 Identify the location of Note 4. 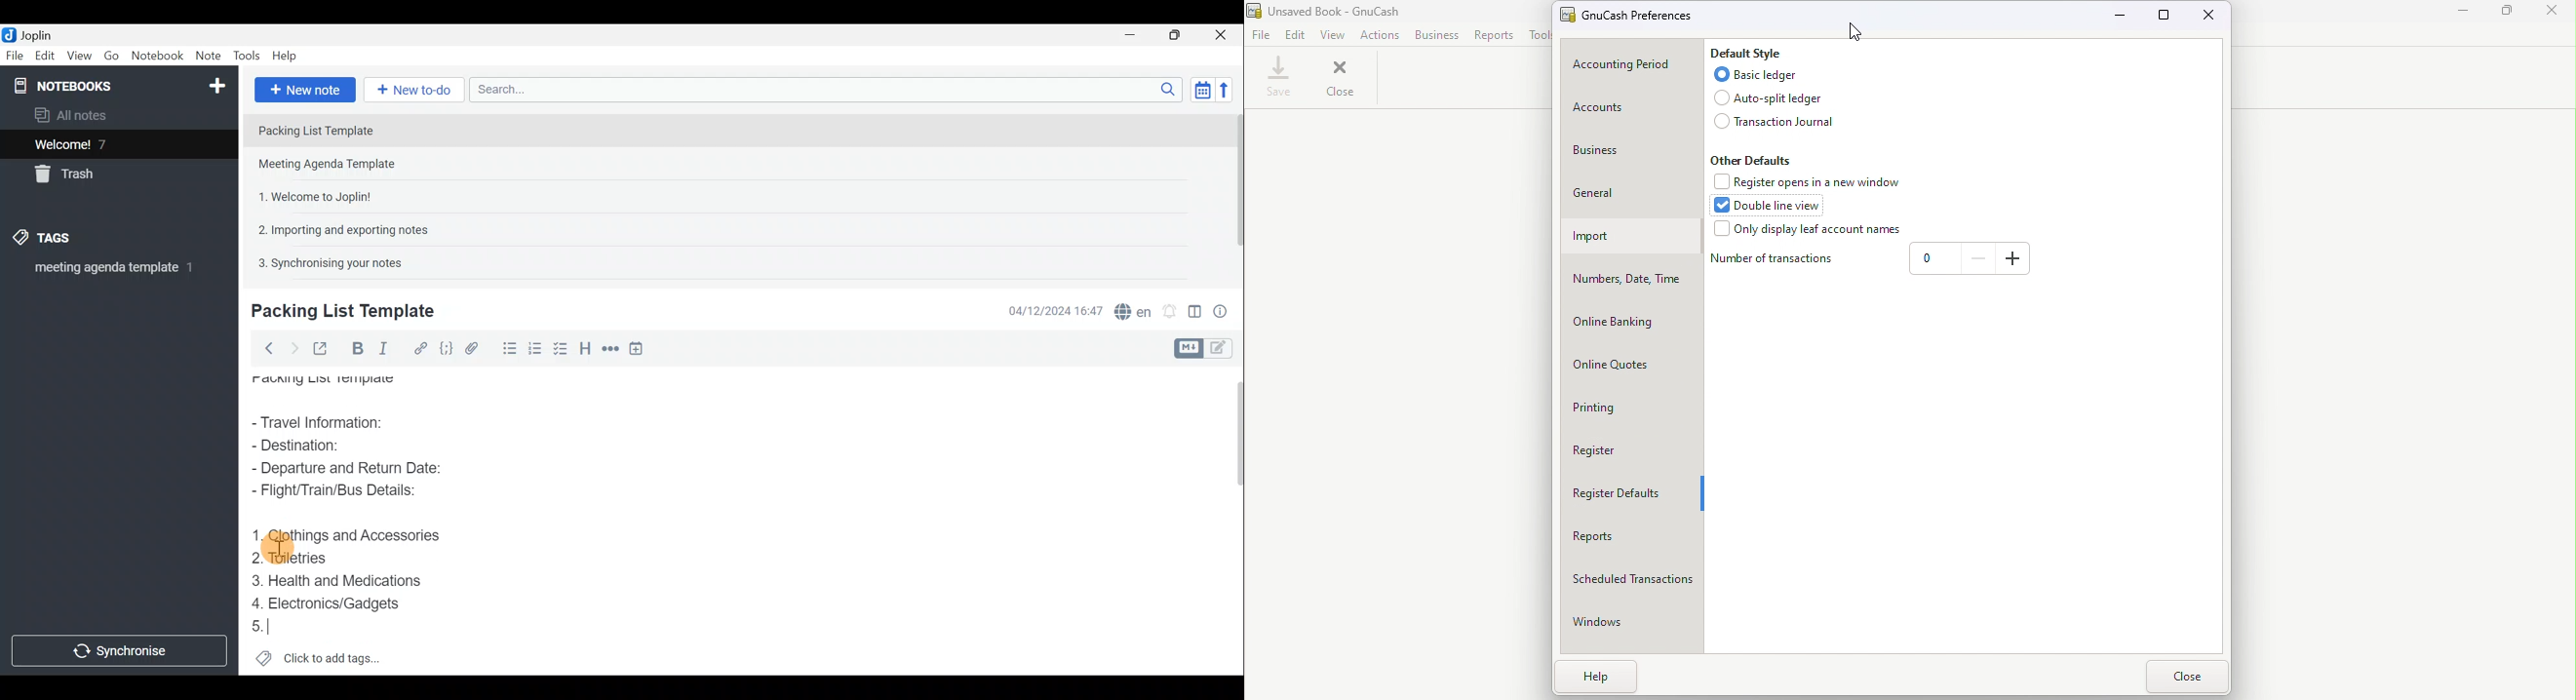
(336, 228).